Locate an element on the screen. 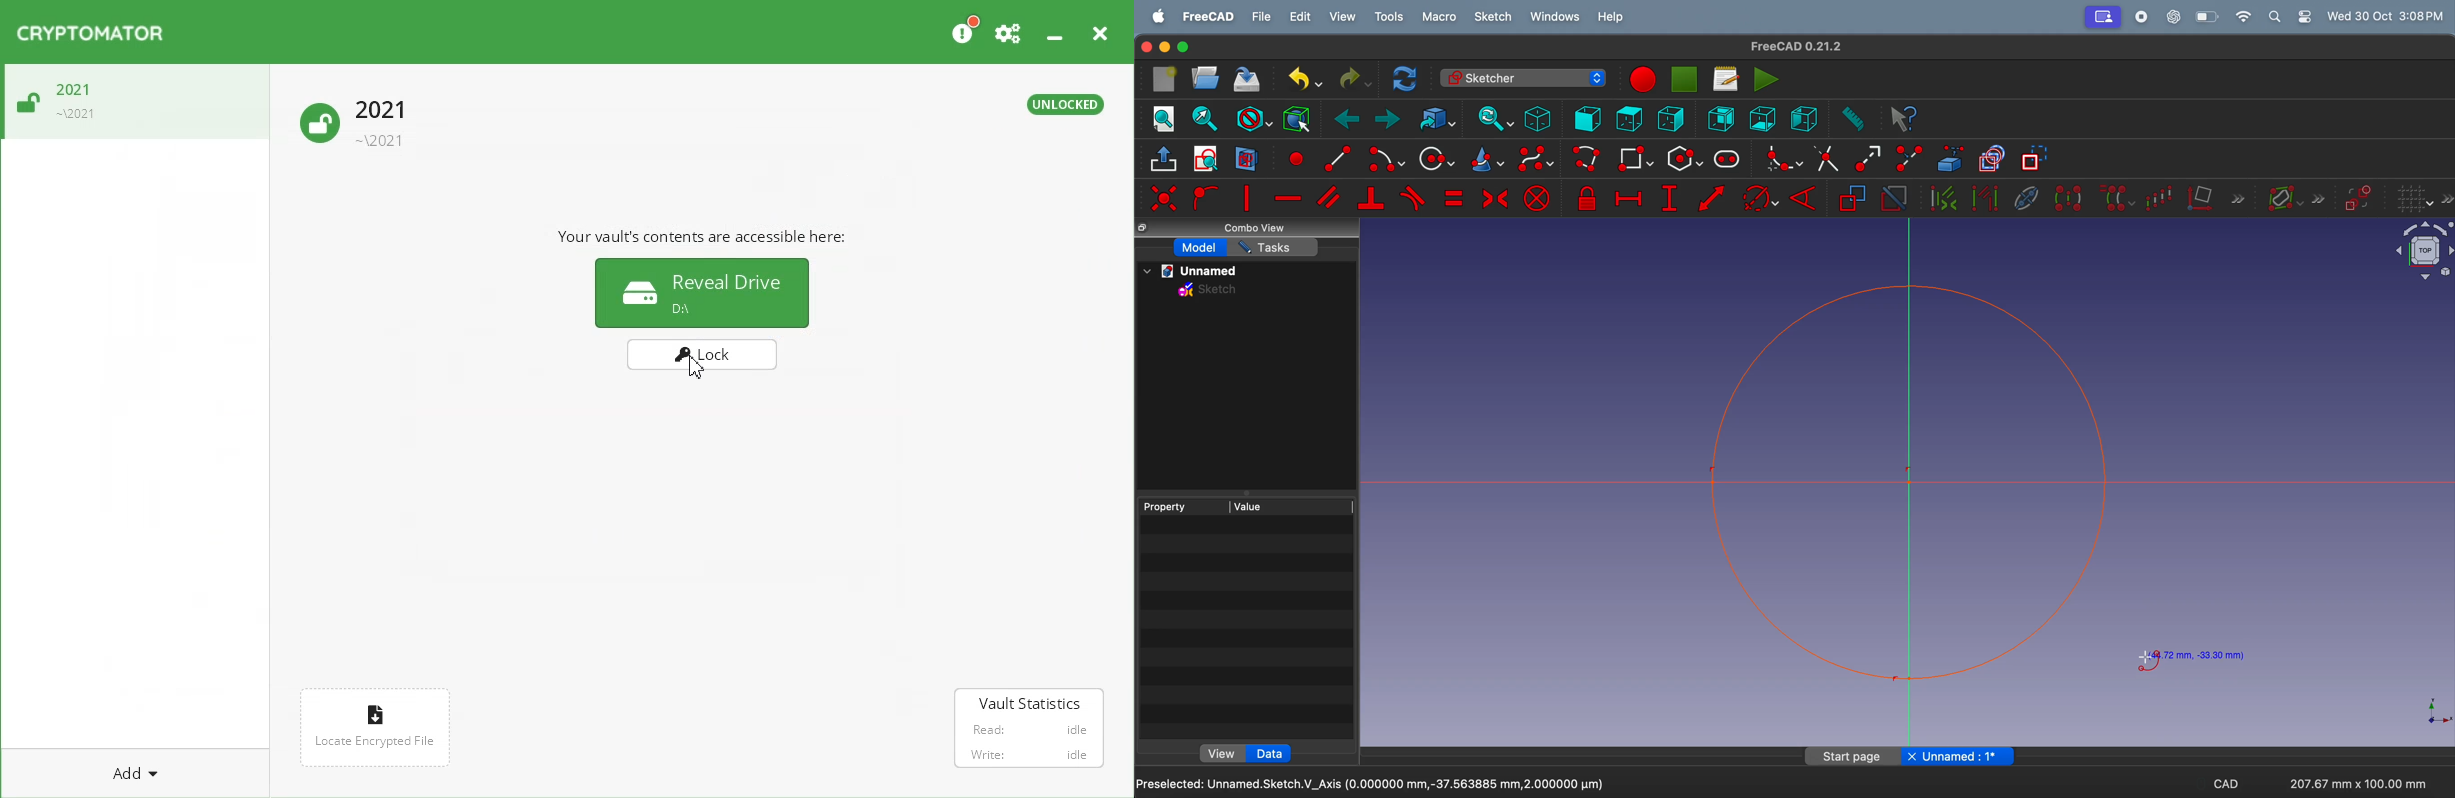 The image size is (2464, 812). constrain lock is located at coordinates (1589, 199).